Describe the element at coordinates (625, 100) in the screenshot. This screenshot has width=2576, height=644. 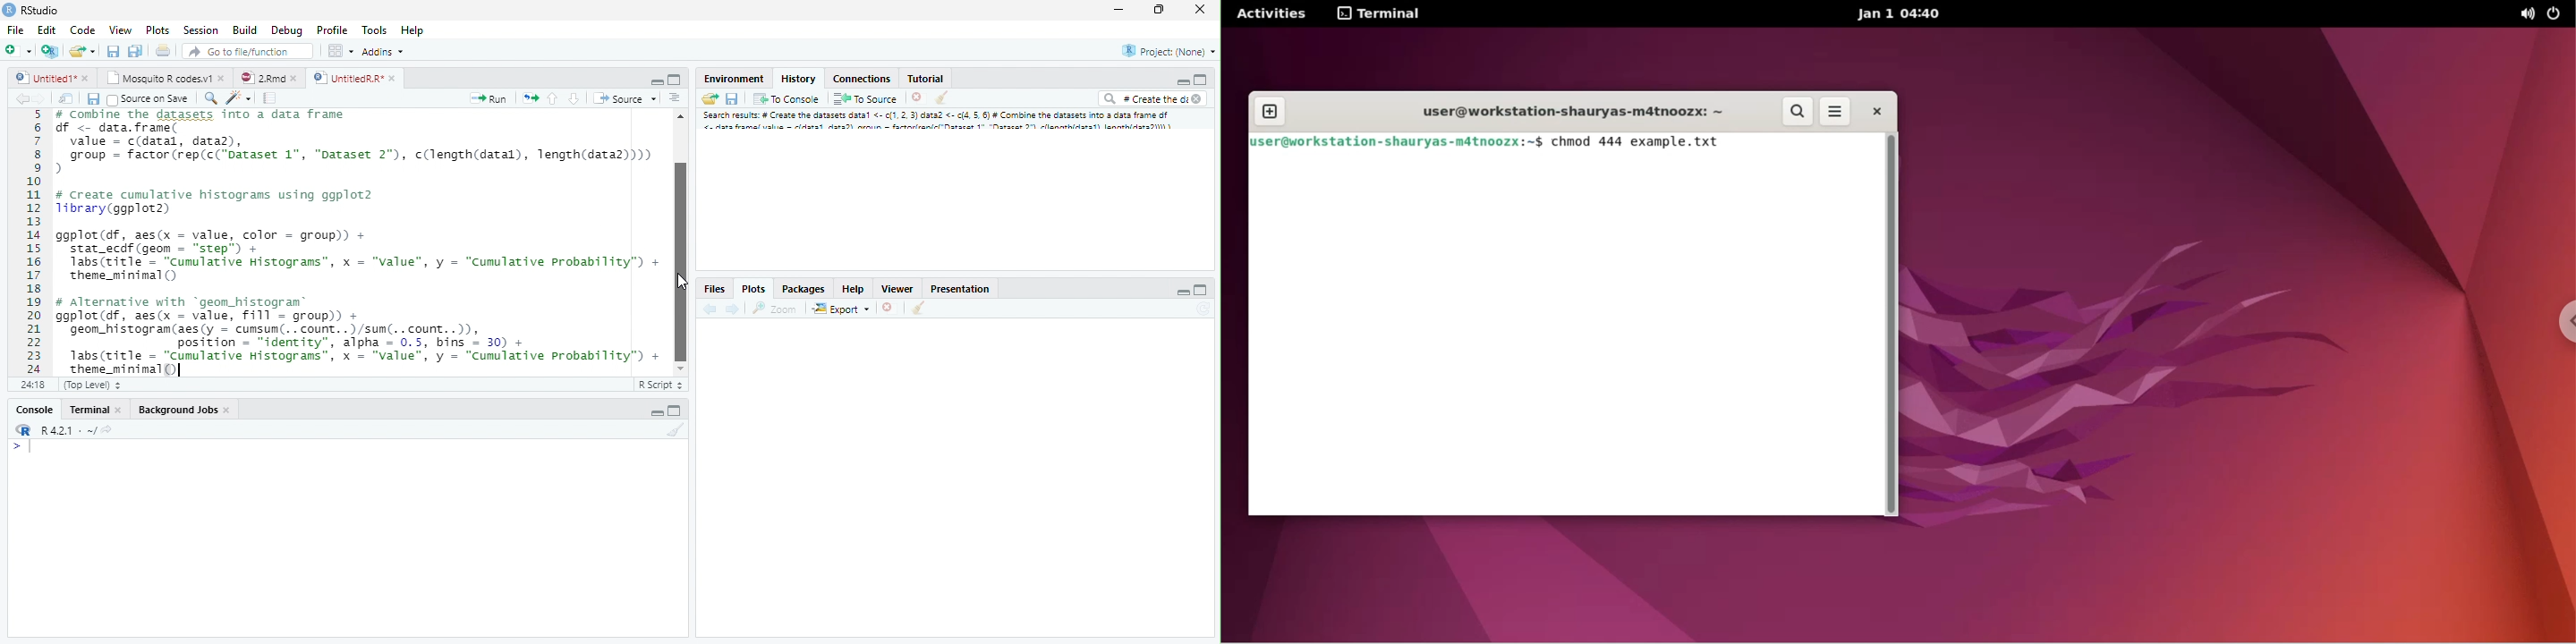
I see `Source` at that location.